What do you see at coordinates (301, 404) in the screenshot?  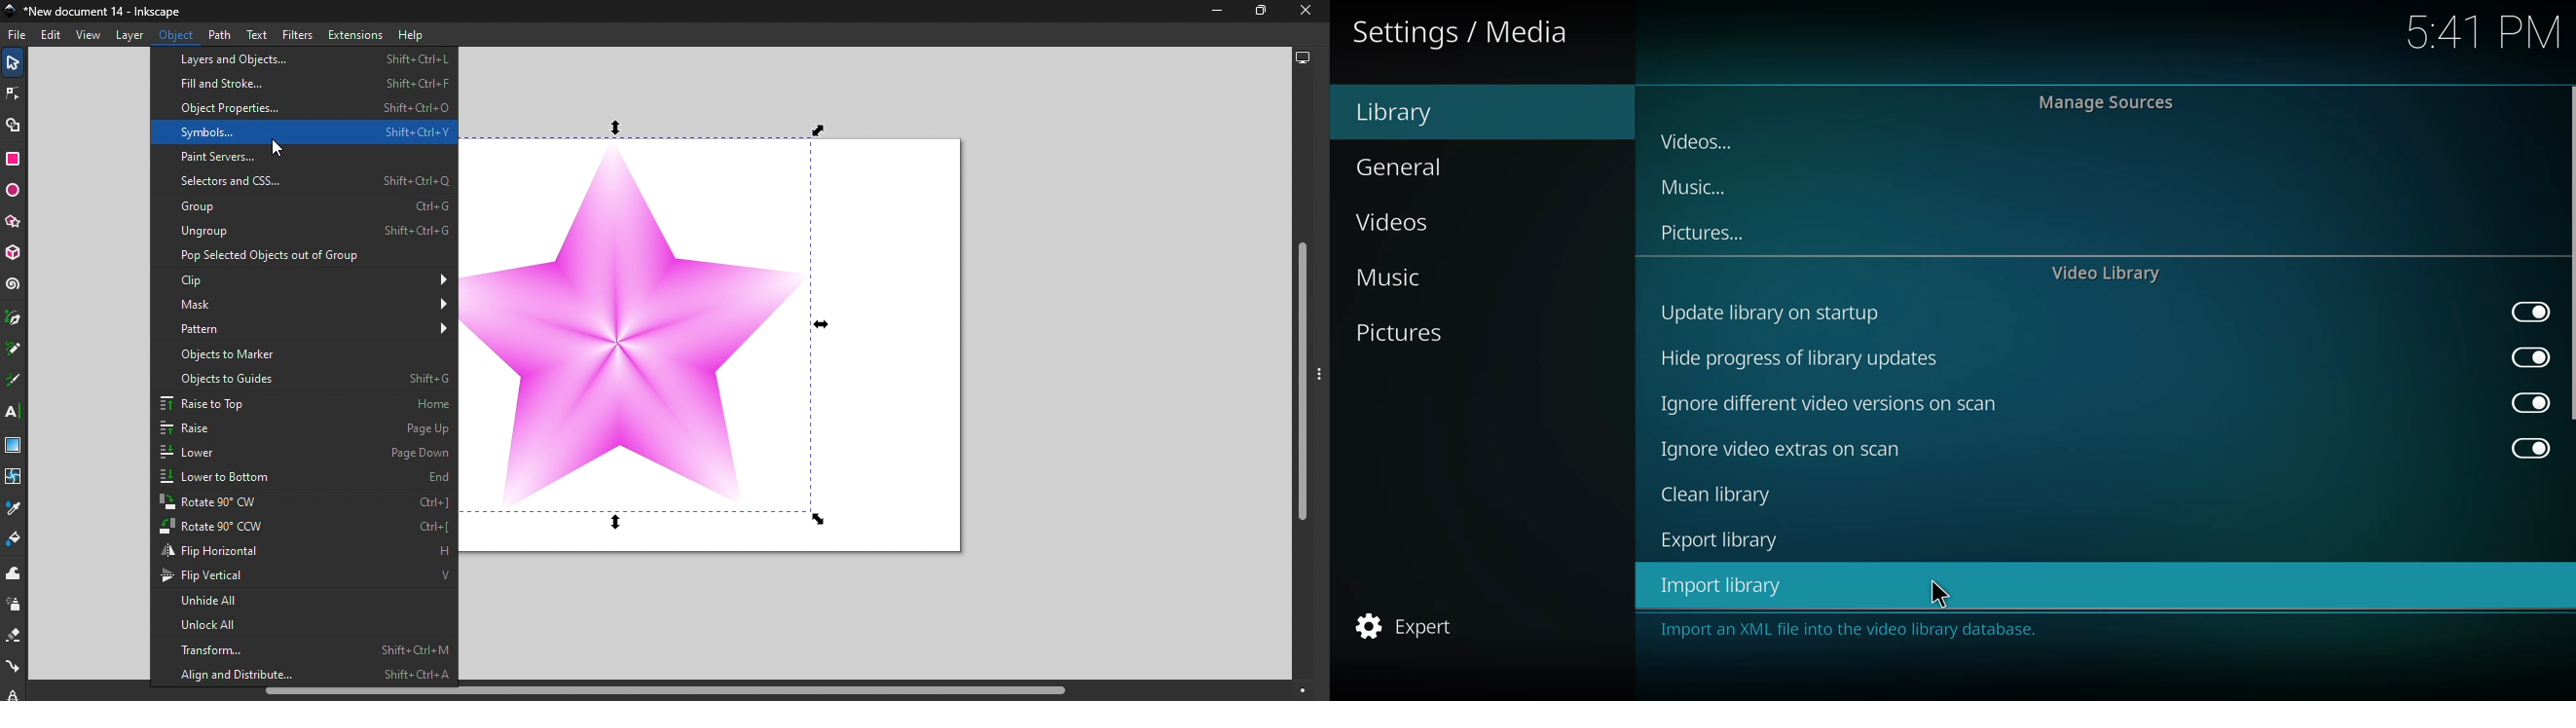 I see `Raise to top` at bounding box center [301, 404].